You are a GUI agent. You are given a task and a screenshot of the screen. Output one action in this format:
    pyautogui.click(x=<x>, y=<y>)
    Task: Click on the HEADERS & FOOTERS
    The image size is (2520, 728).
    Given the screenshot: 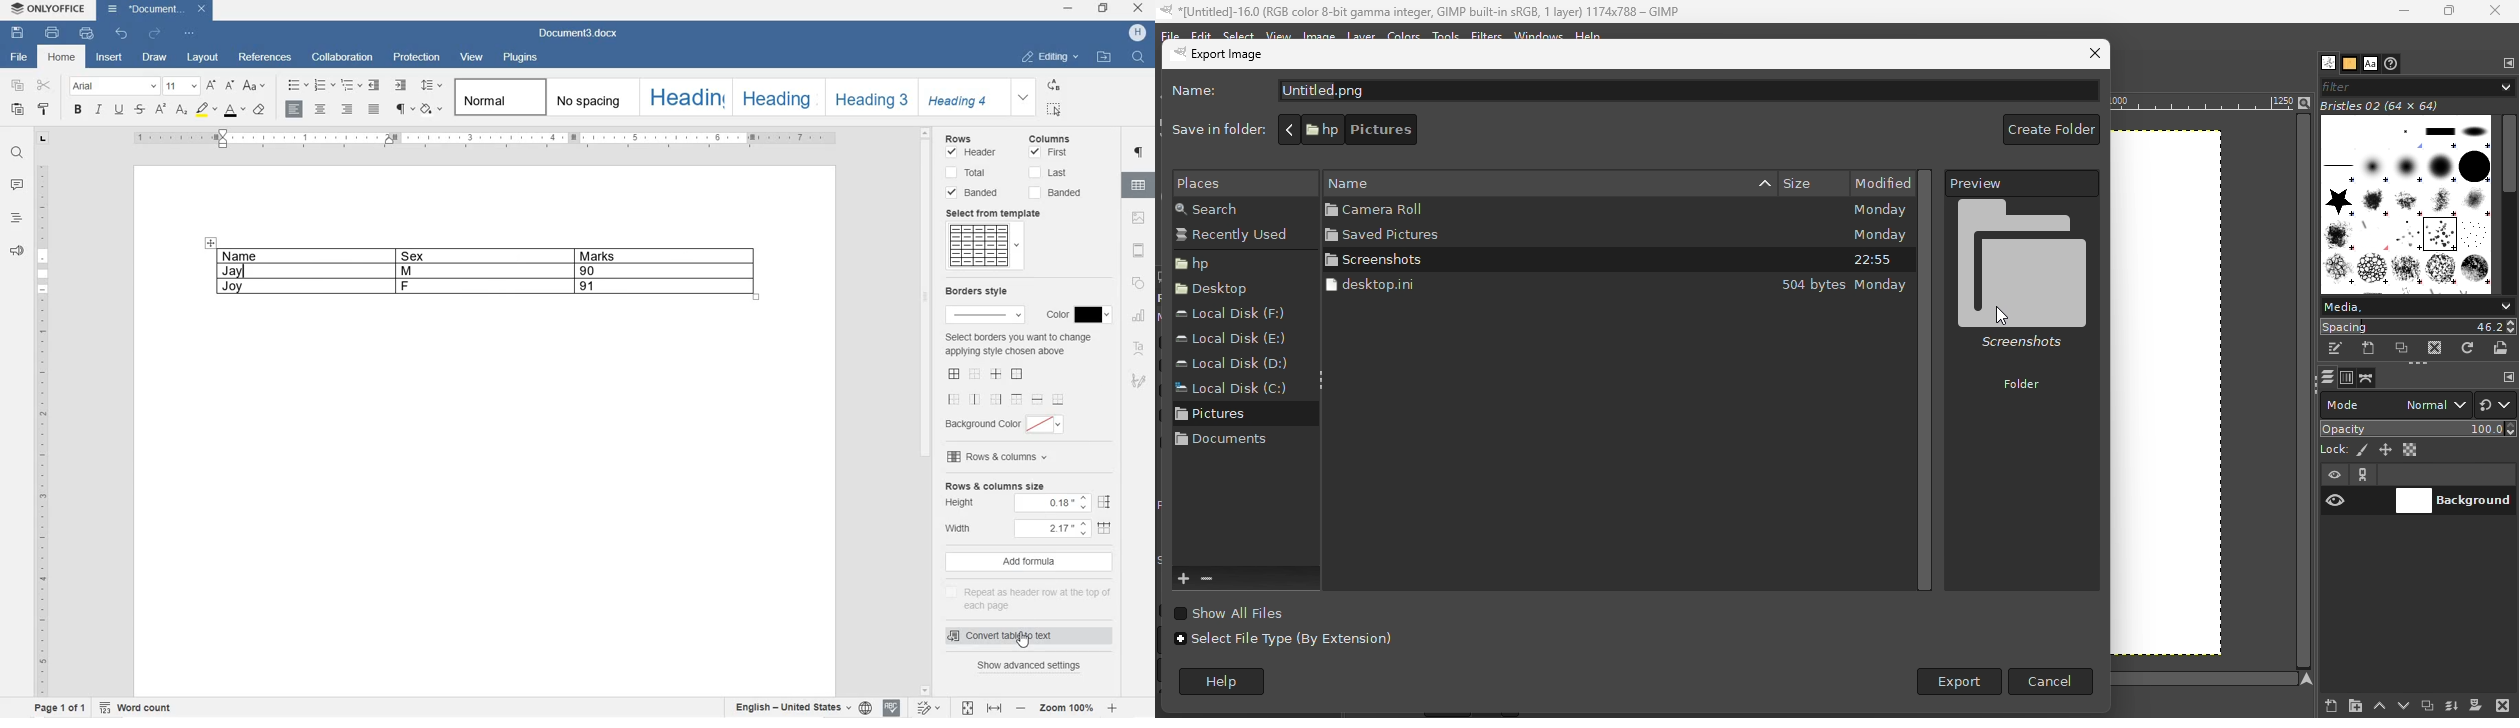 What is the action you would take?
    pyautogui.click(x=1139, y=249)
    